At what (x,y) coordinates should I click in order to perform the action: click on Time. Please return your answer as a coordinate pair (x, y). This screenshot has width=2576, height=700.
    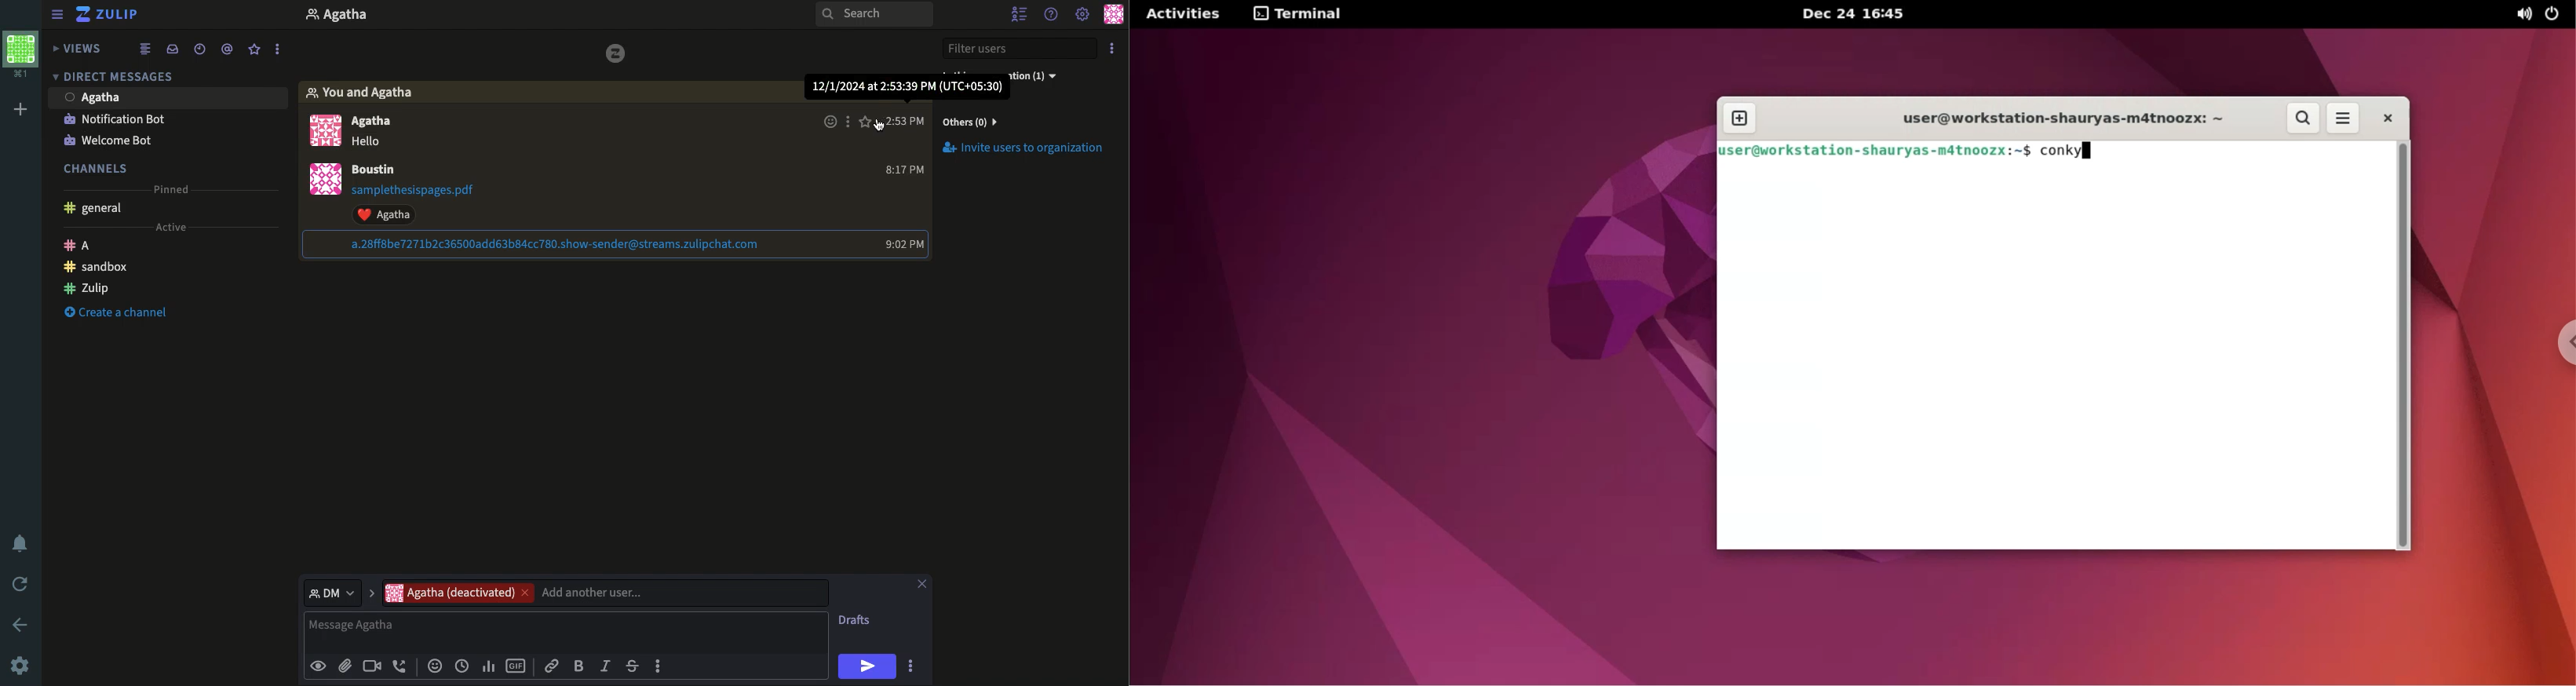
    Looking at the image, I should click on (905, 120).